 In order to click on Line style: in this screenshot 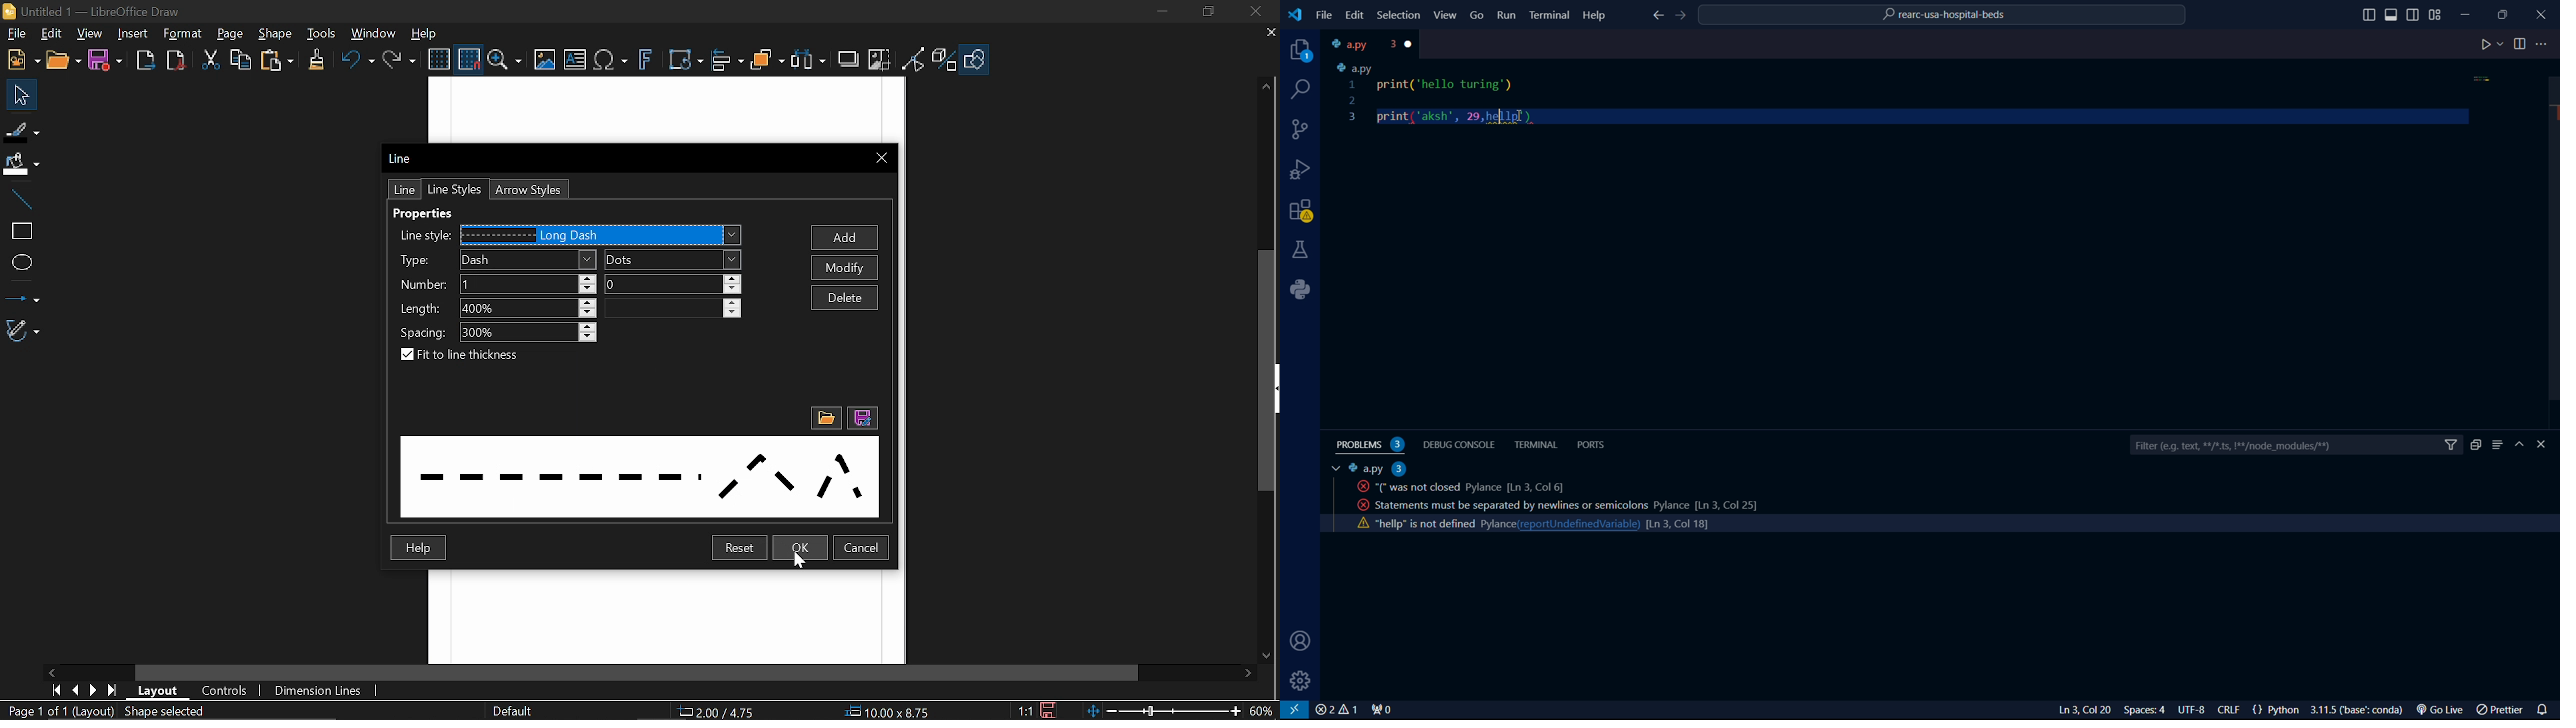, I will do `click(424, 236)`.